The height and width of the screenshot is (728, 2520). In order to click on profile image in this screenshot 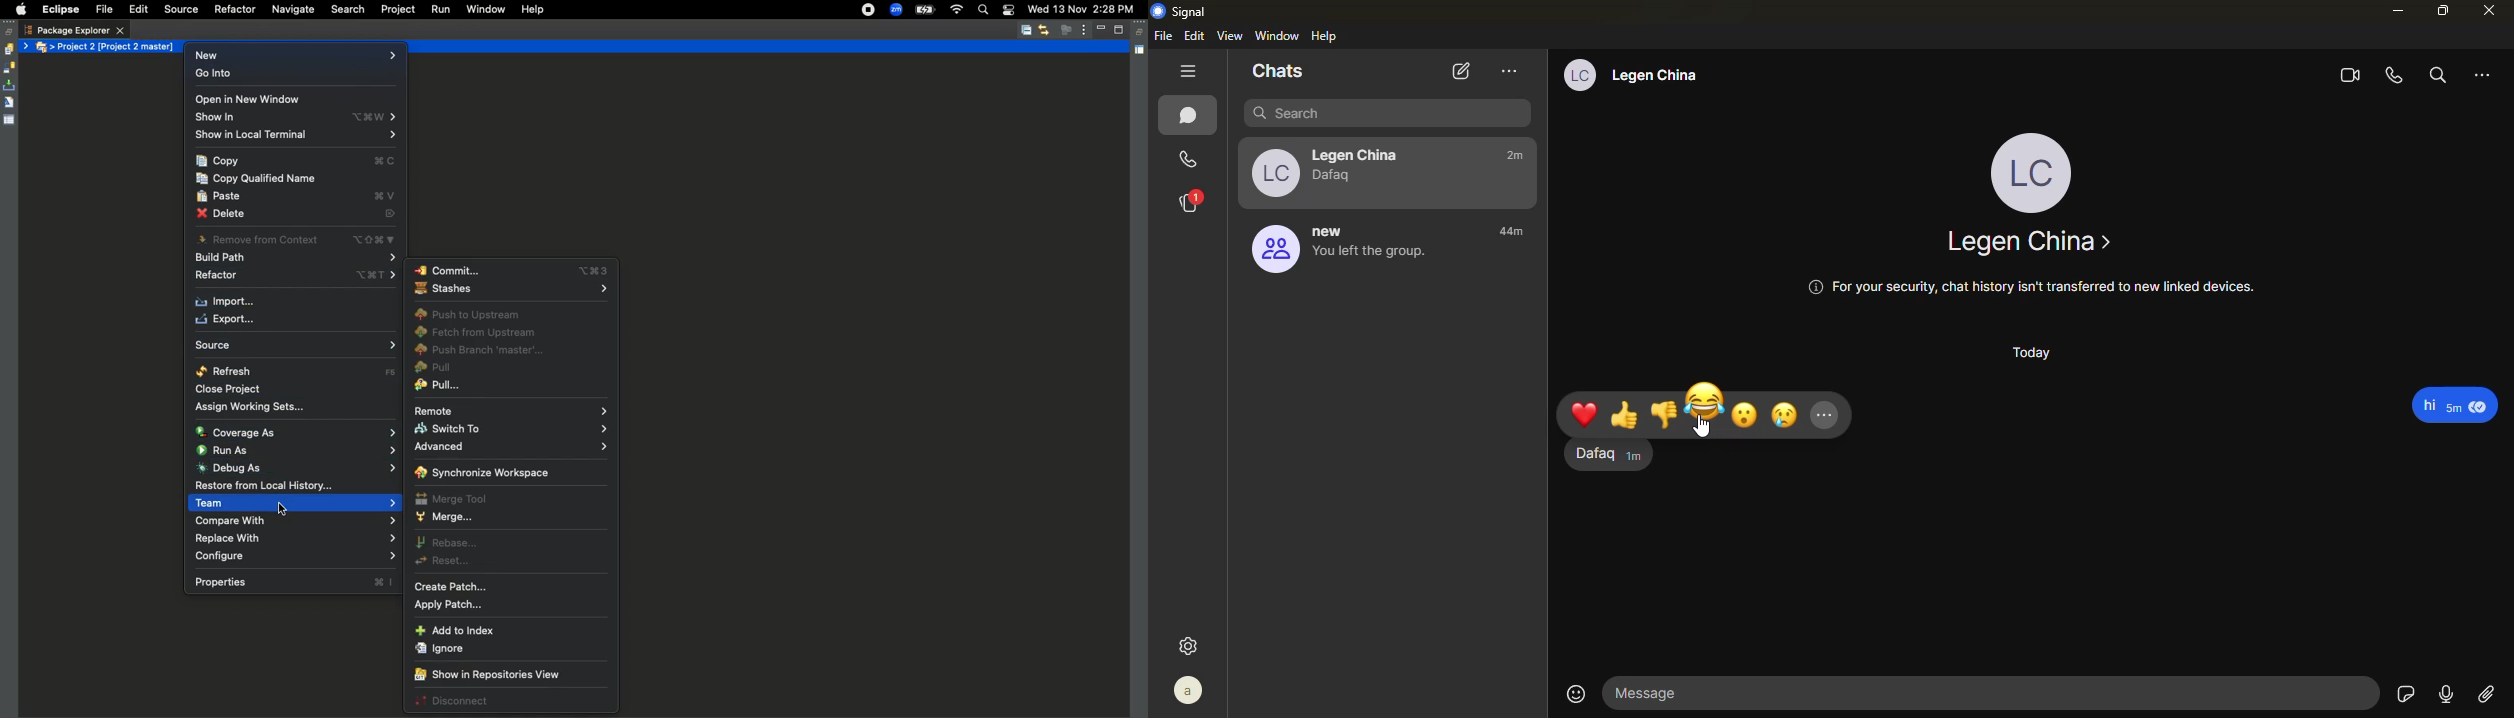, I will do `click(1273, 172)`.